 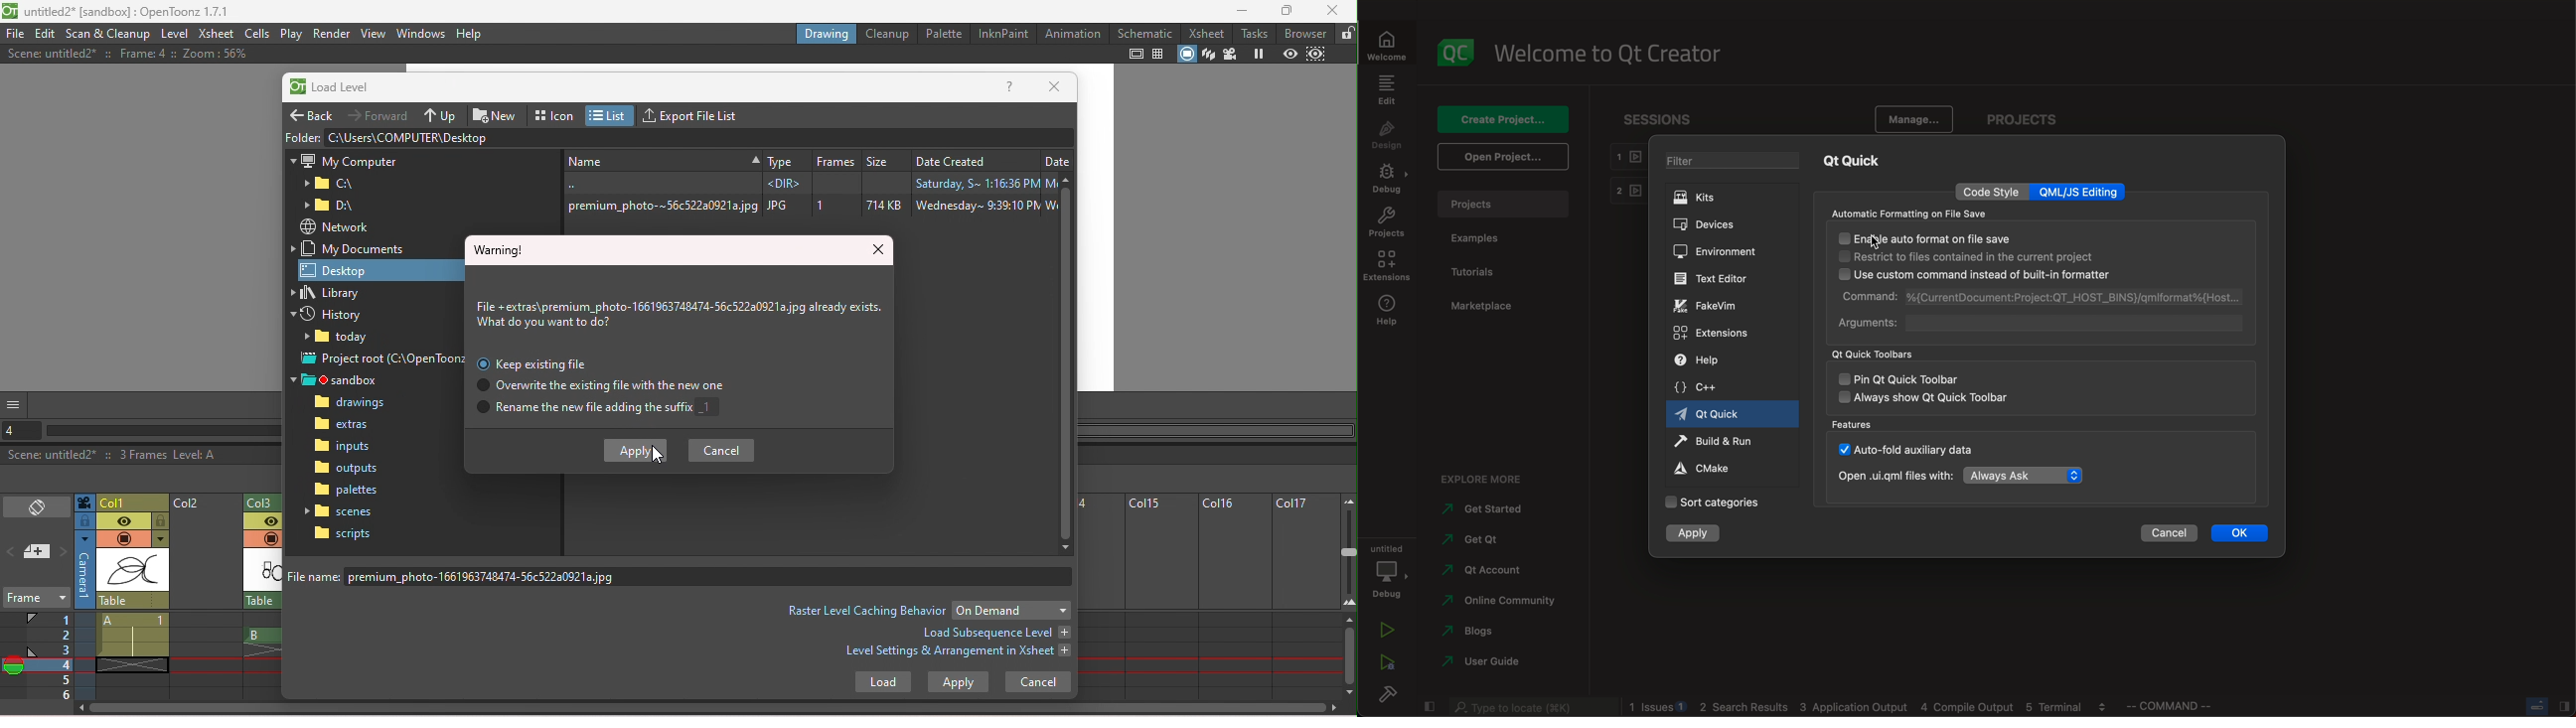 I want to click on Load subsequent level, so click(x=994, y=633).